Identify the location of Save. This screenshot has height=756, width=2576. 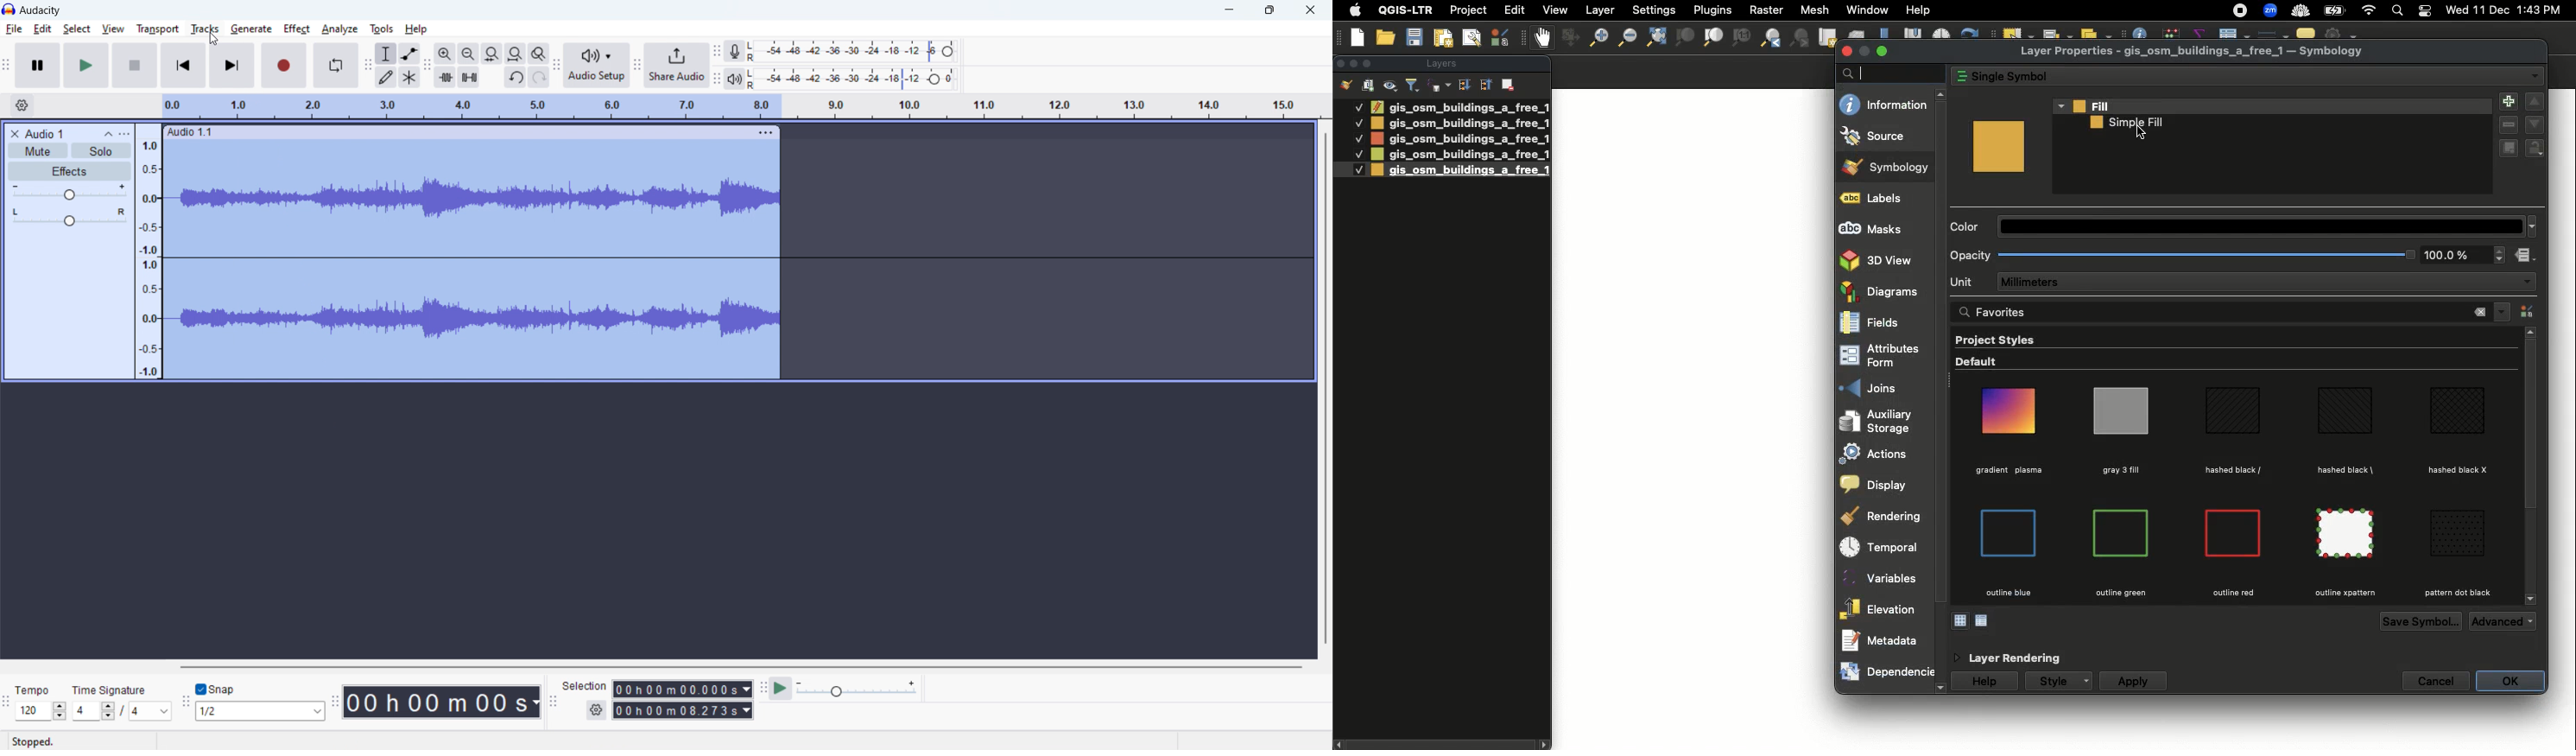
(1415, 38).